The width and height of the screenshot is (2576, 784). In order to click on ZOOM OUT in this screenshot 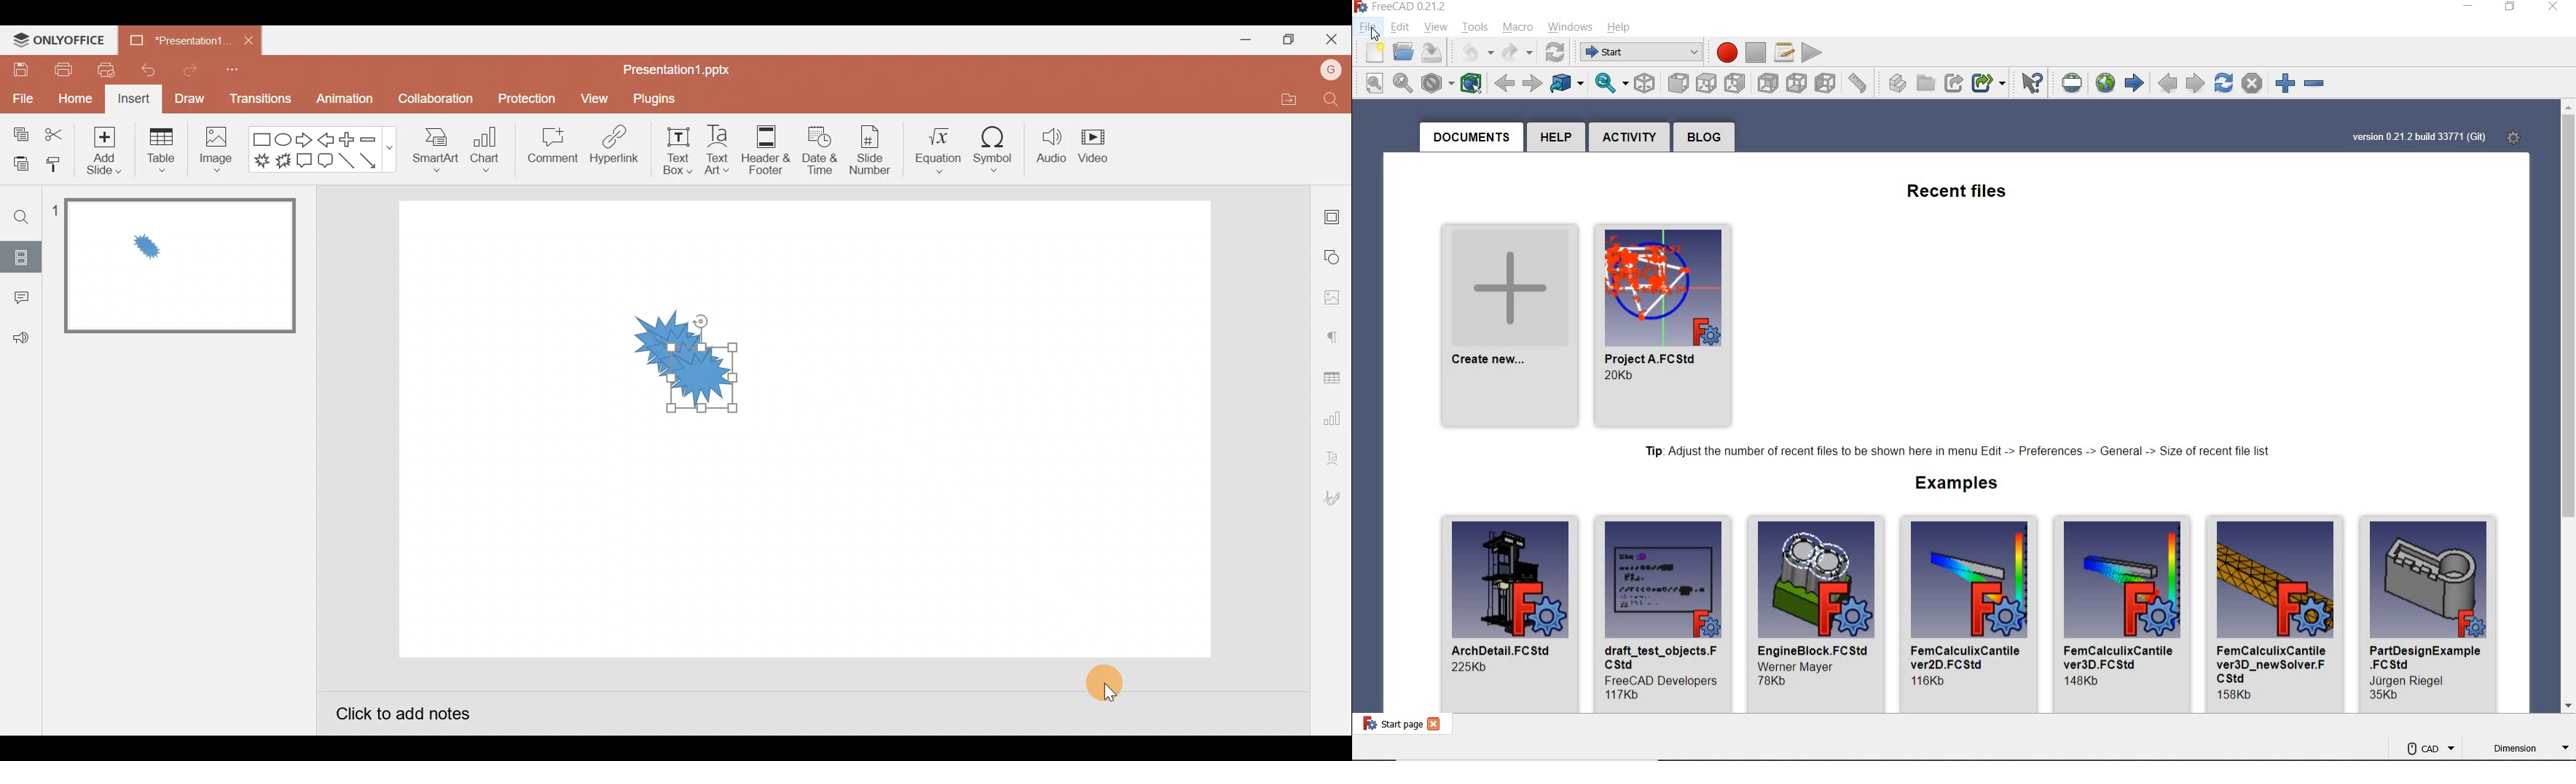, I will do `click(2317, 85)`.